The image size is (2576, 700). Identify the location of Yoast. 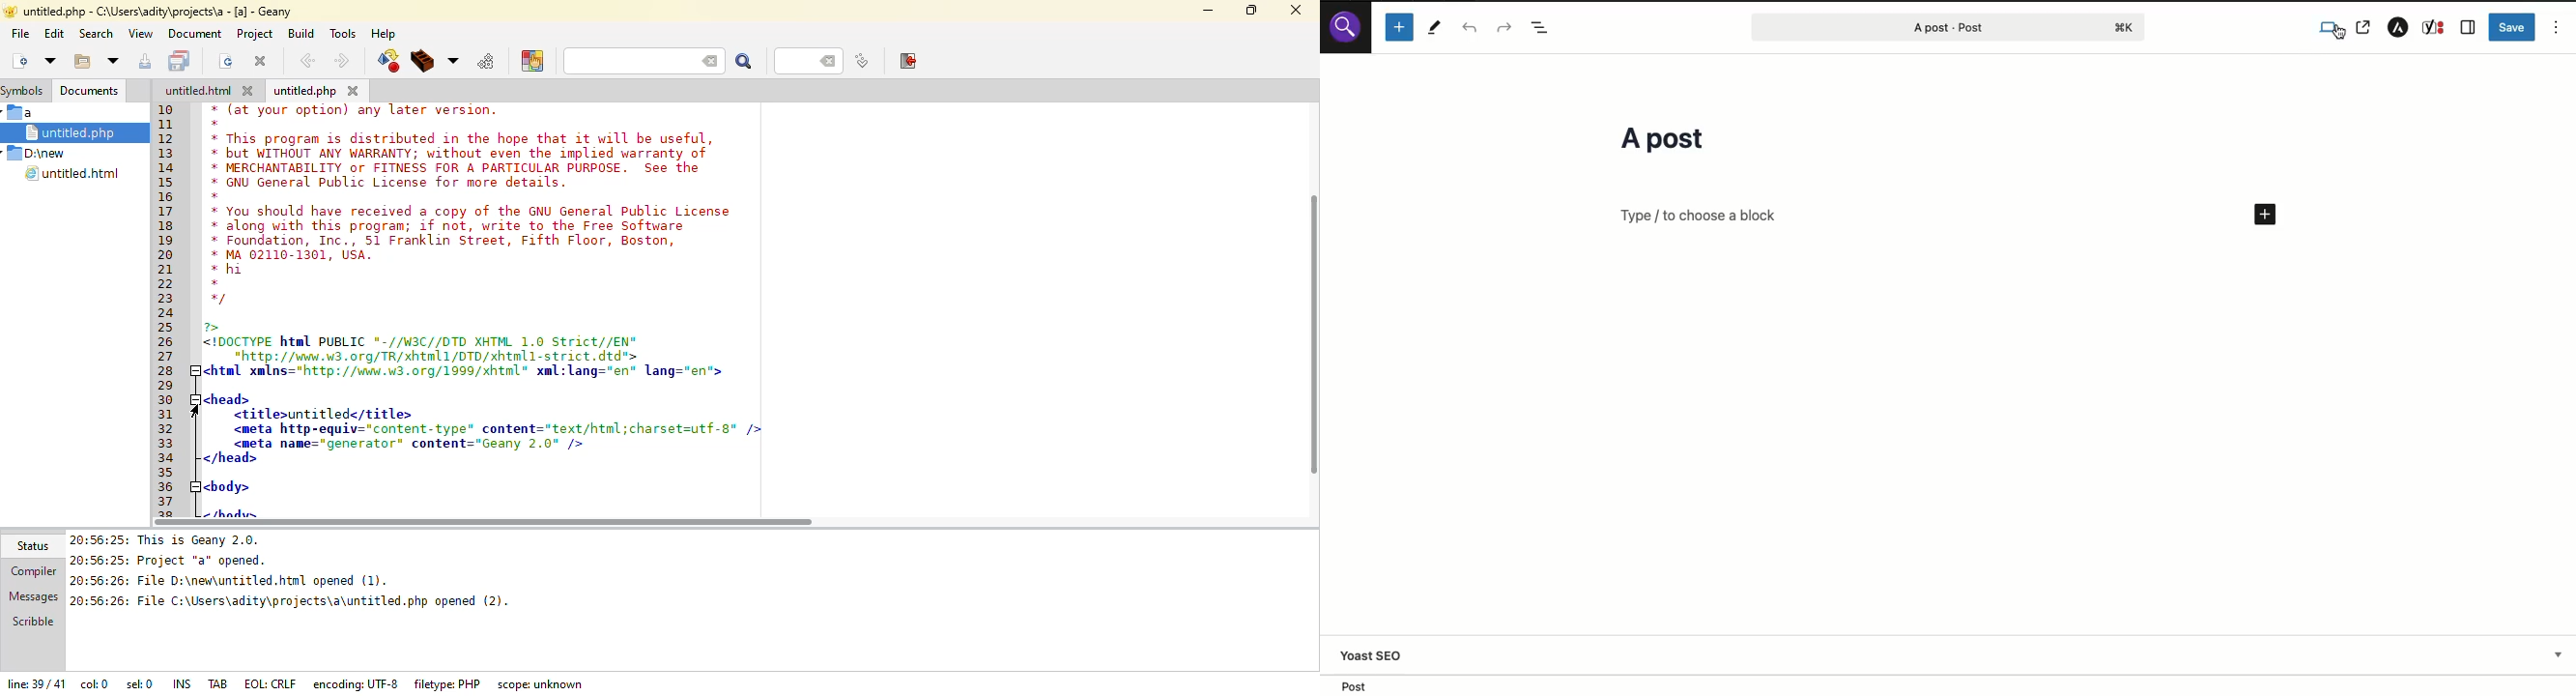
(2434, 29).